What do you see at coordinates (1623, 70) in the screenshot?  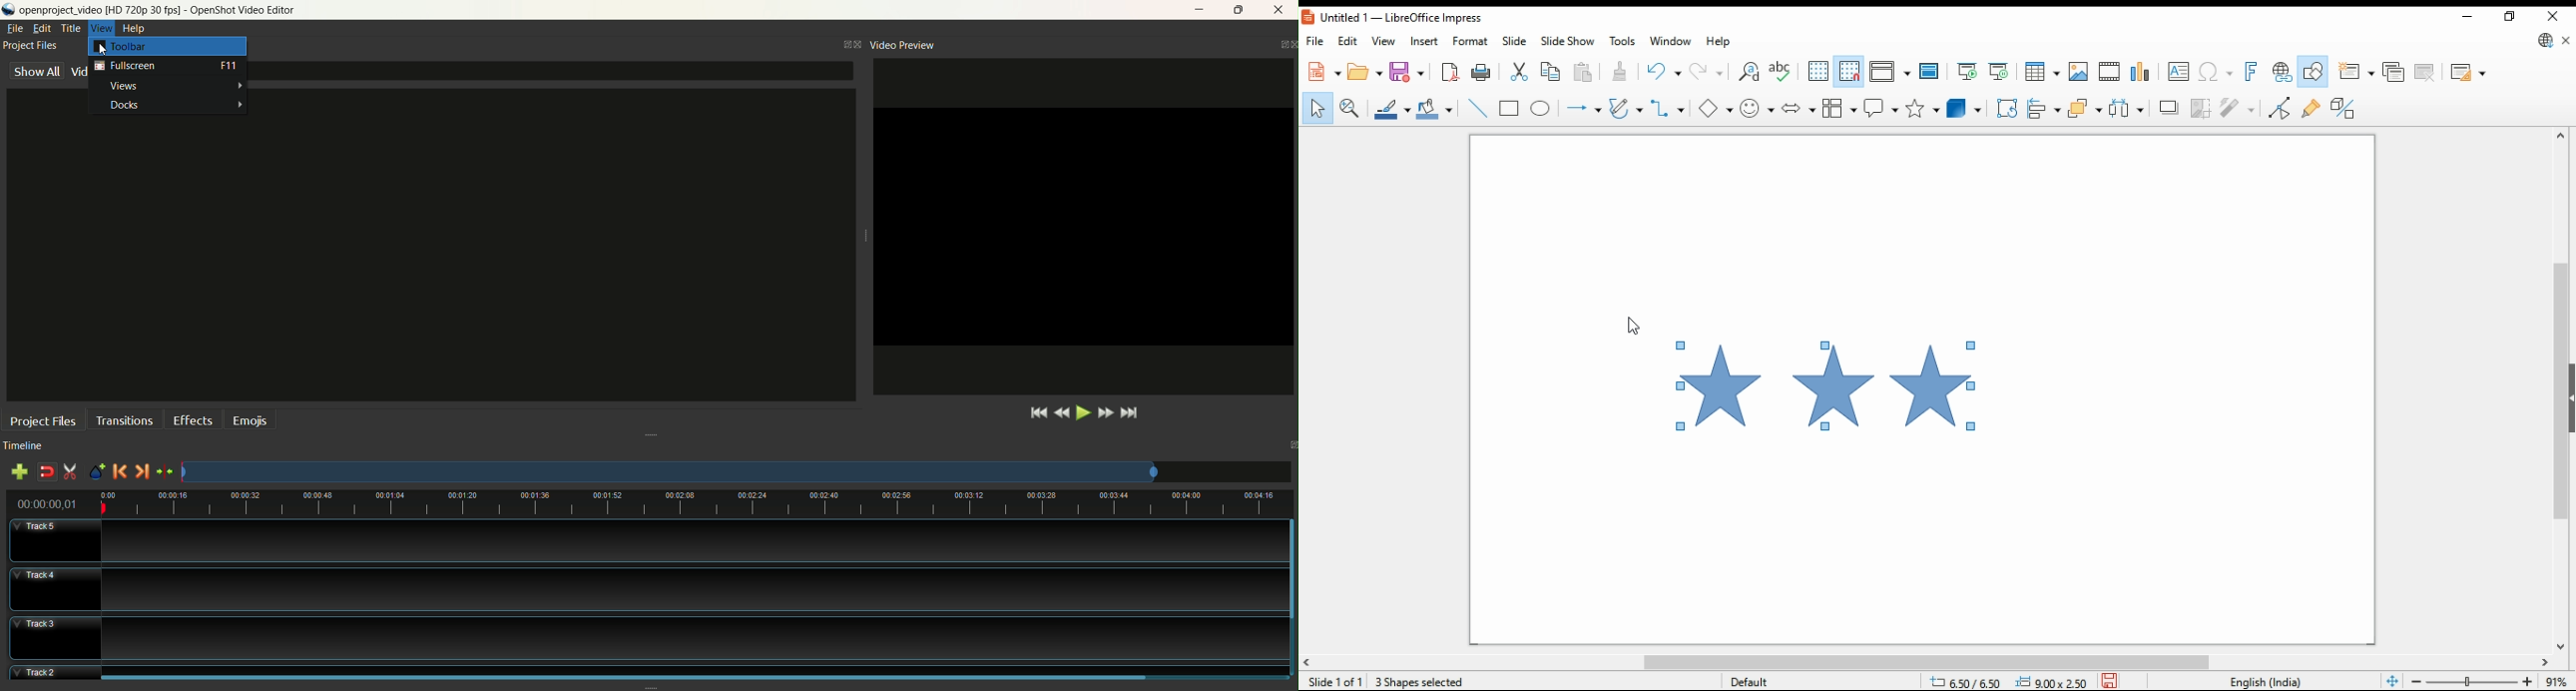 I see `paste` at bounding box center [1623, 70].